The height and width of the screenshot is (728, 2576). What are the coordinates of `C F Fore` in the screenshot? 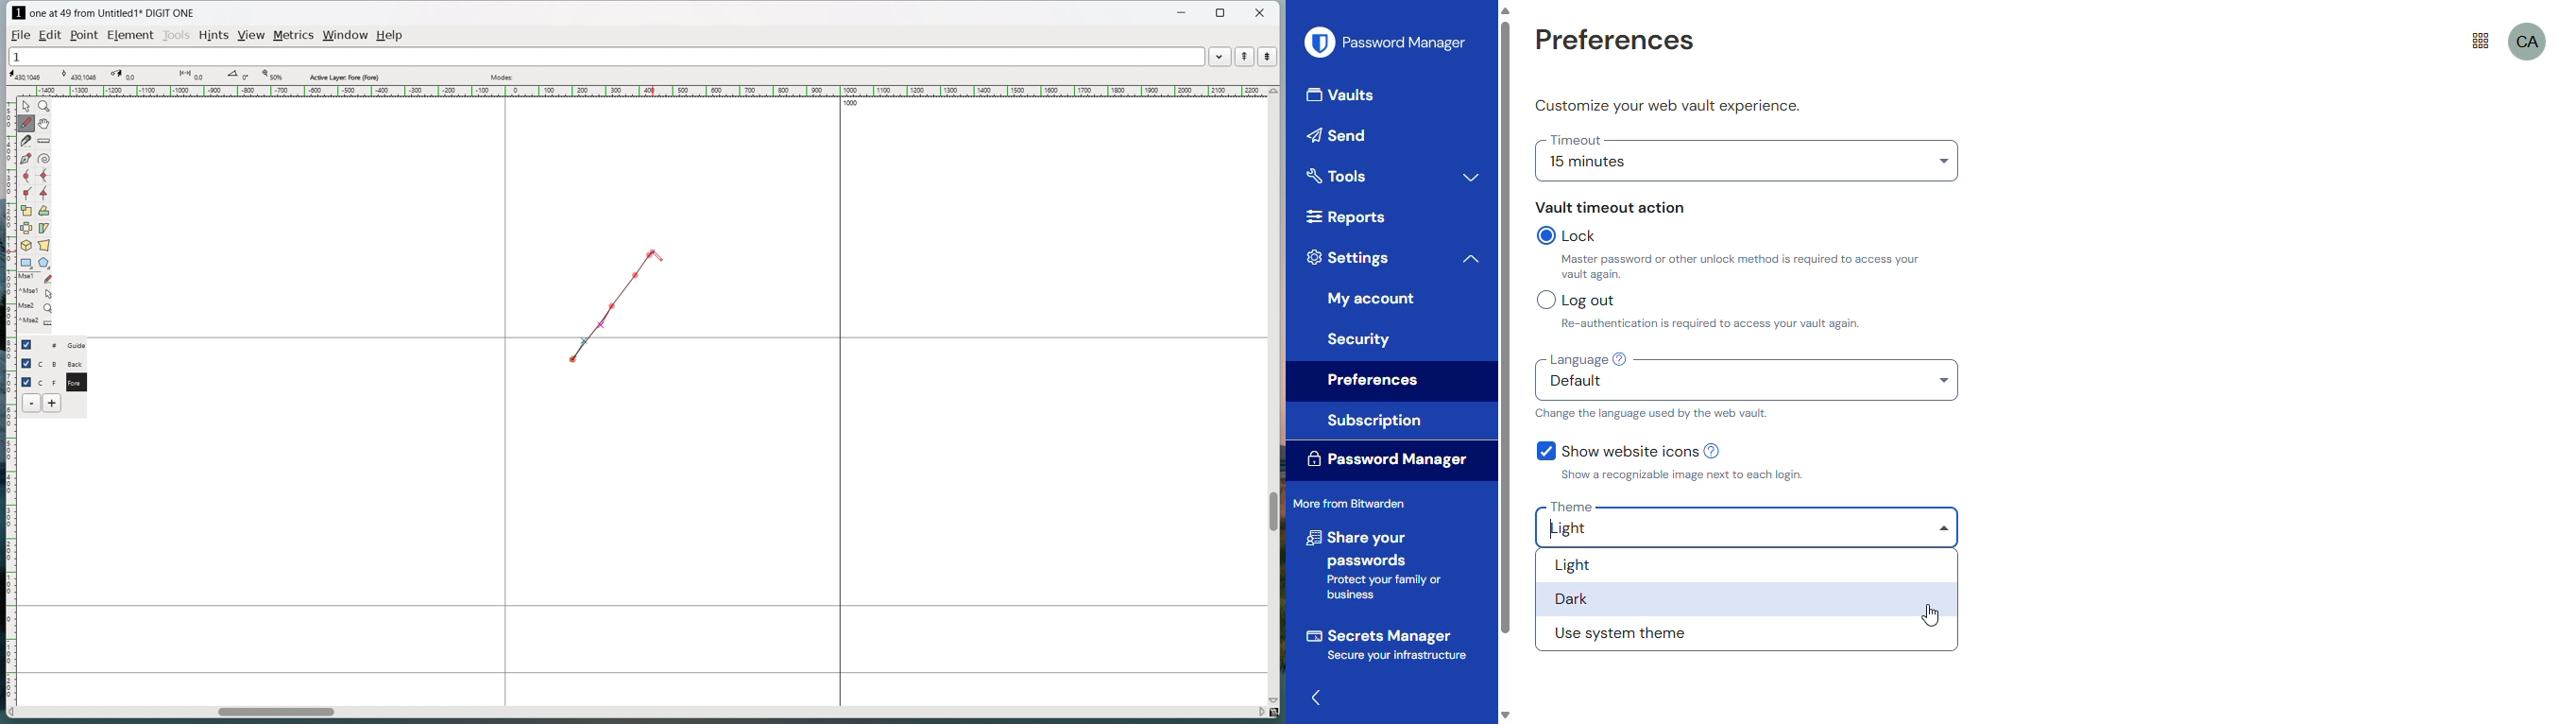 It's located at (64, 381).